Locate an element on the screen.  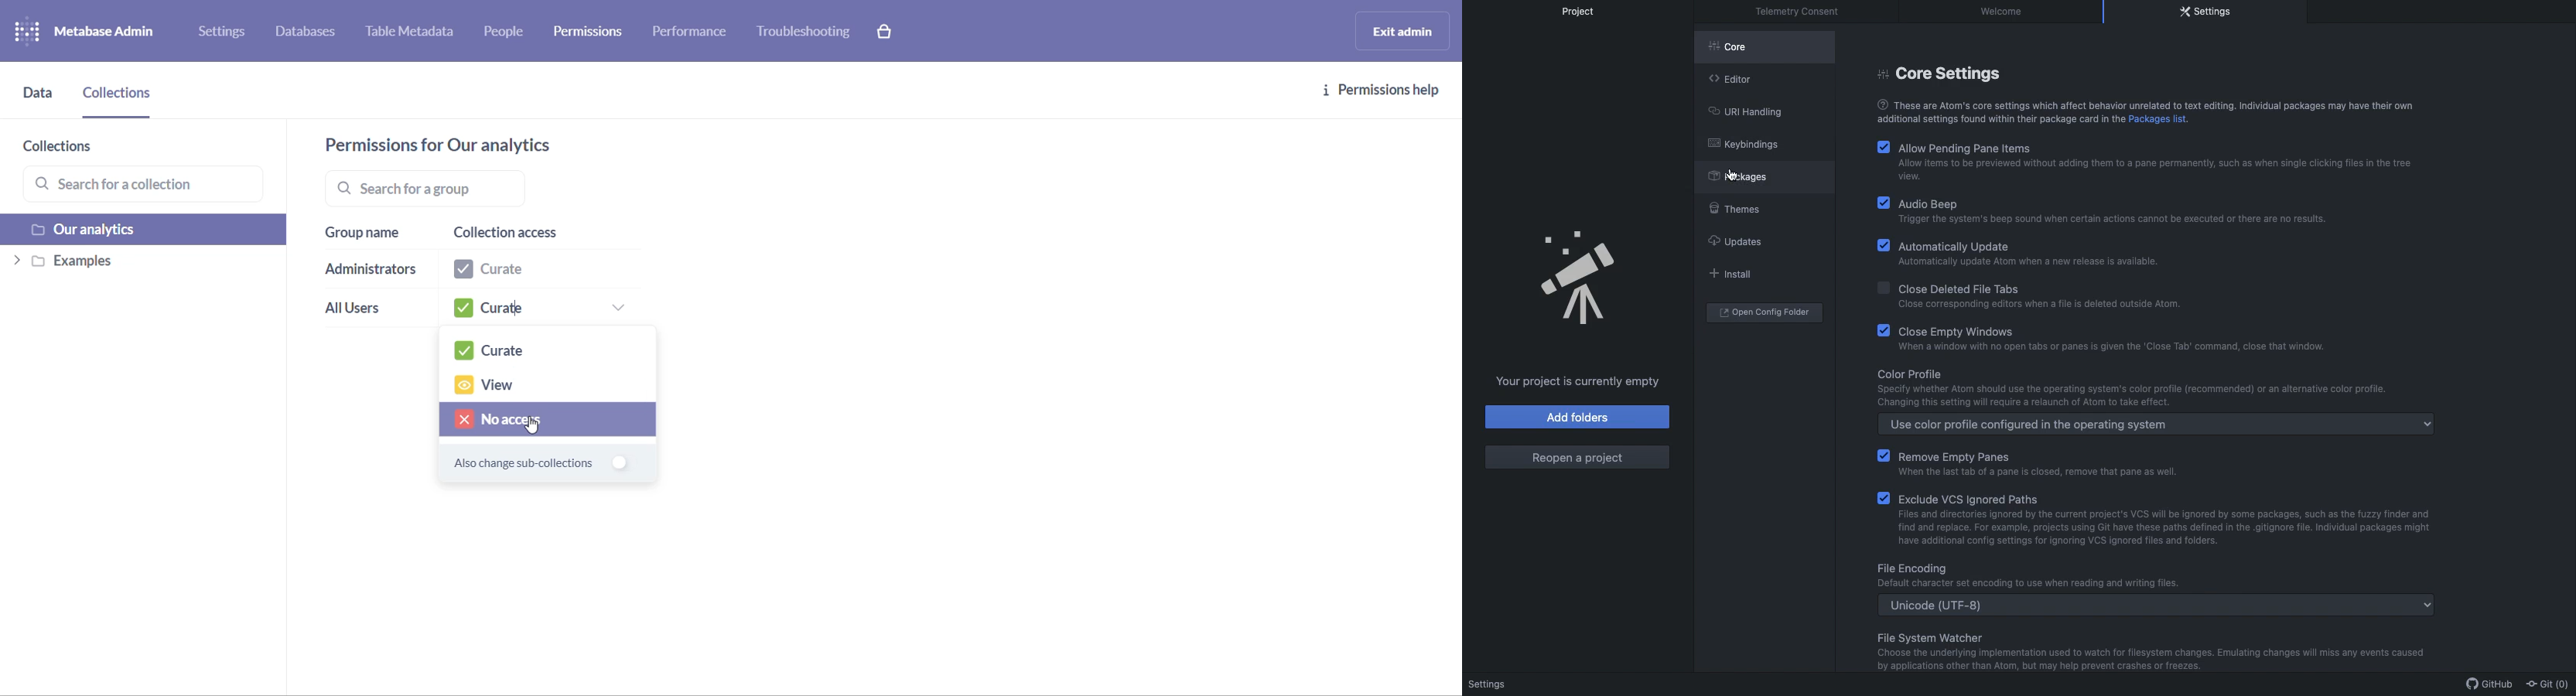
Editor is located at coordinates (1730, 77).